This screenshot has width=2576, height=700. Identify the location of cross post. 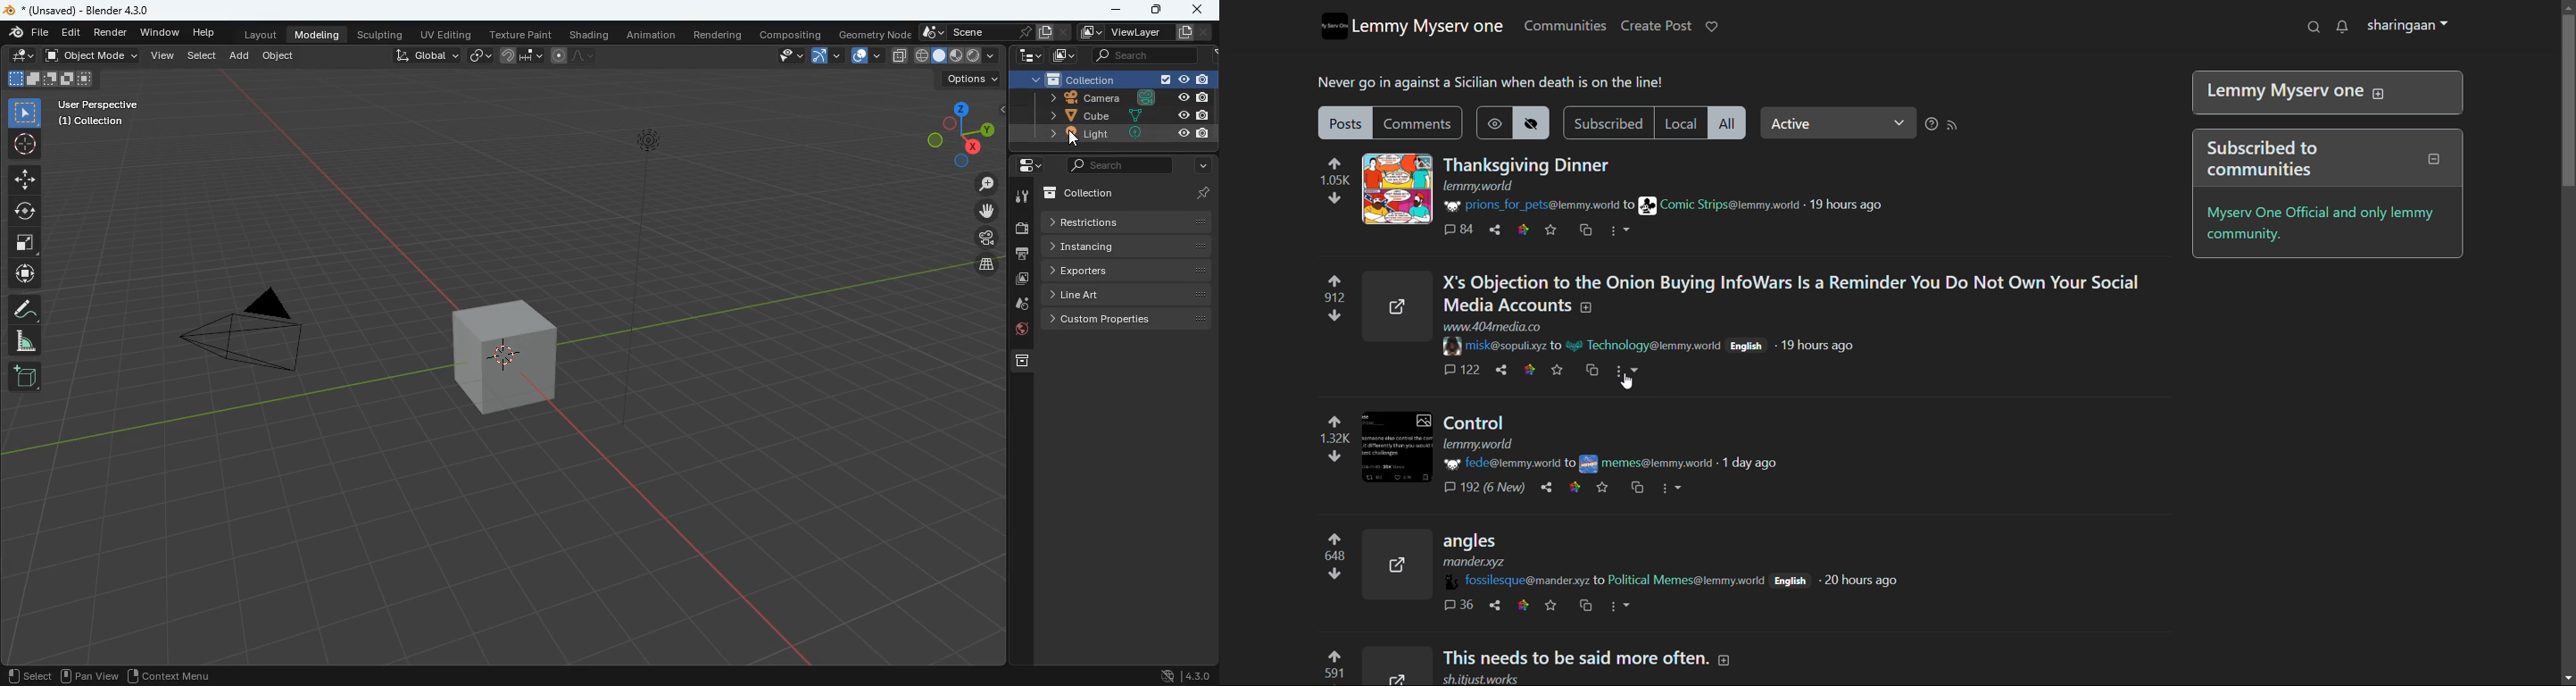
(1586, 607).